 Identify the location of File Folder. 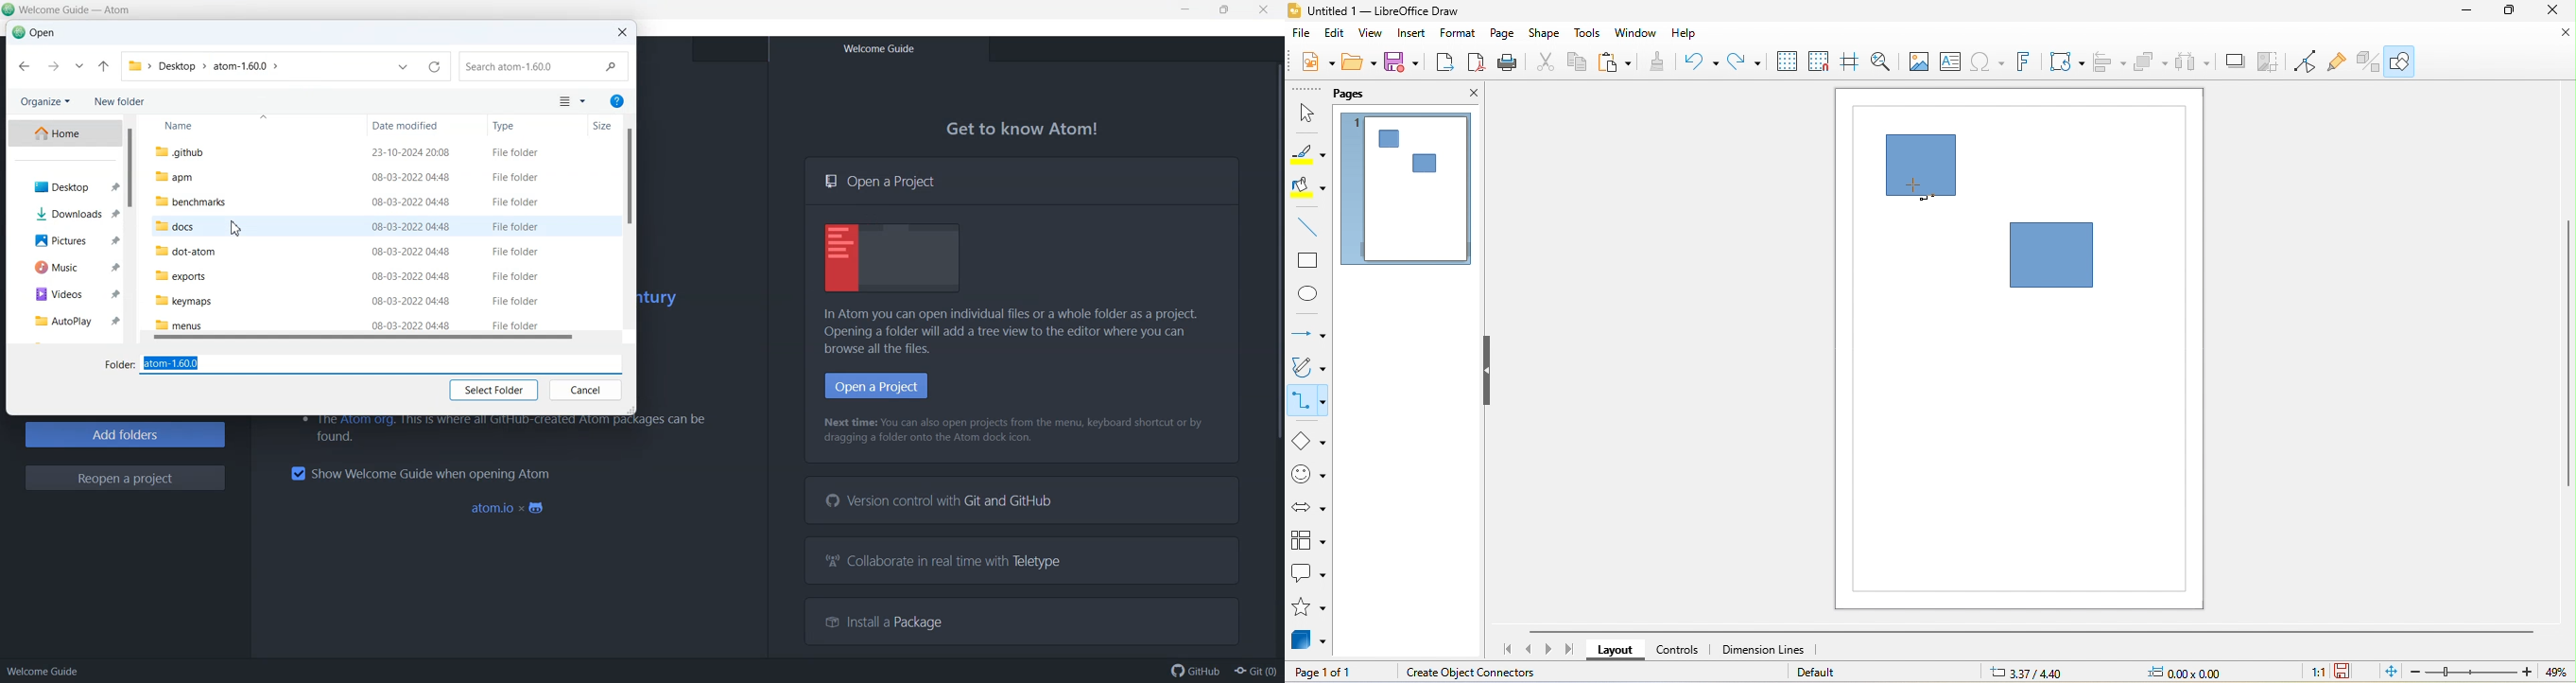
(516, 228).